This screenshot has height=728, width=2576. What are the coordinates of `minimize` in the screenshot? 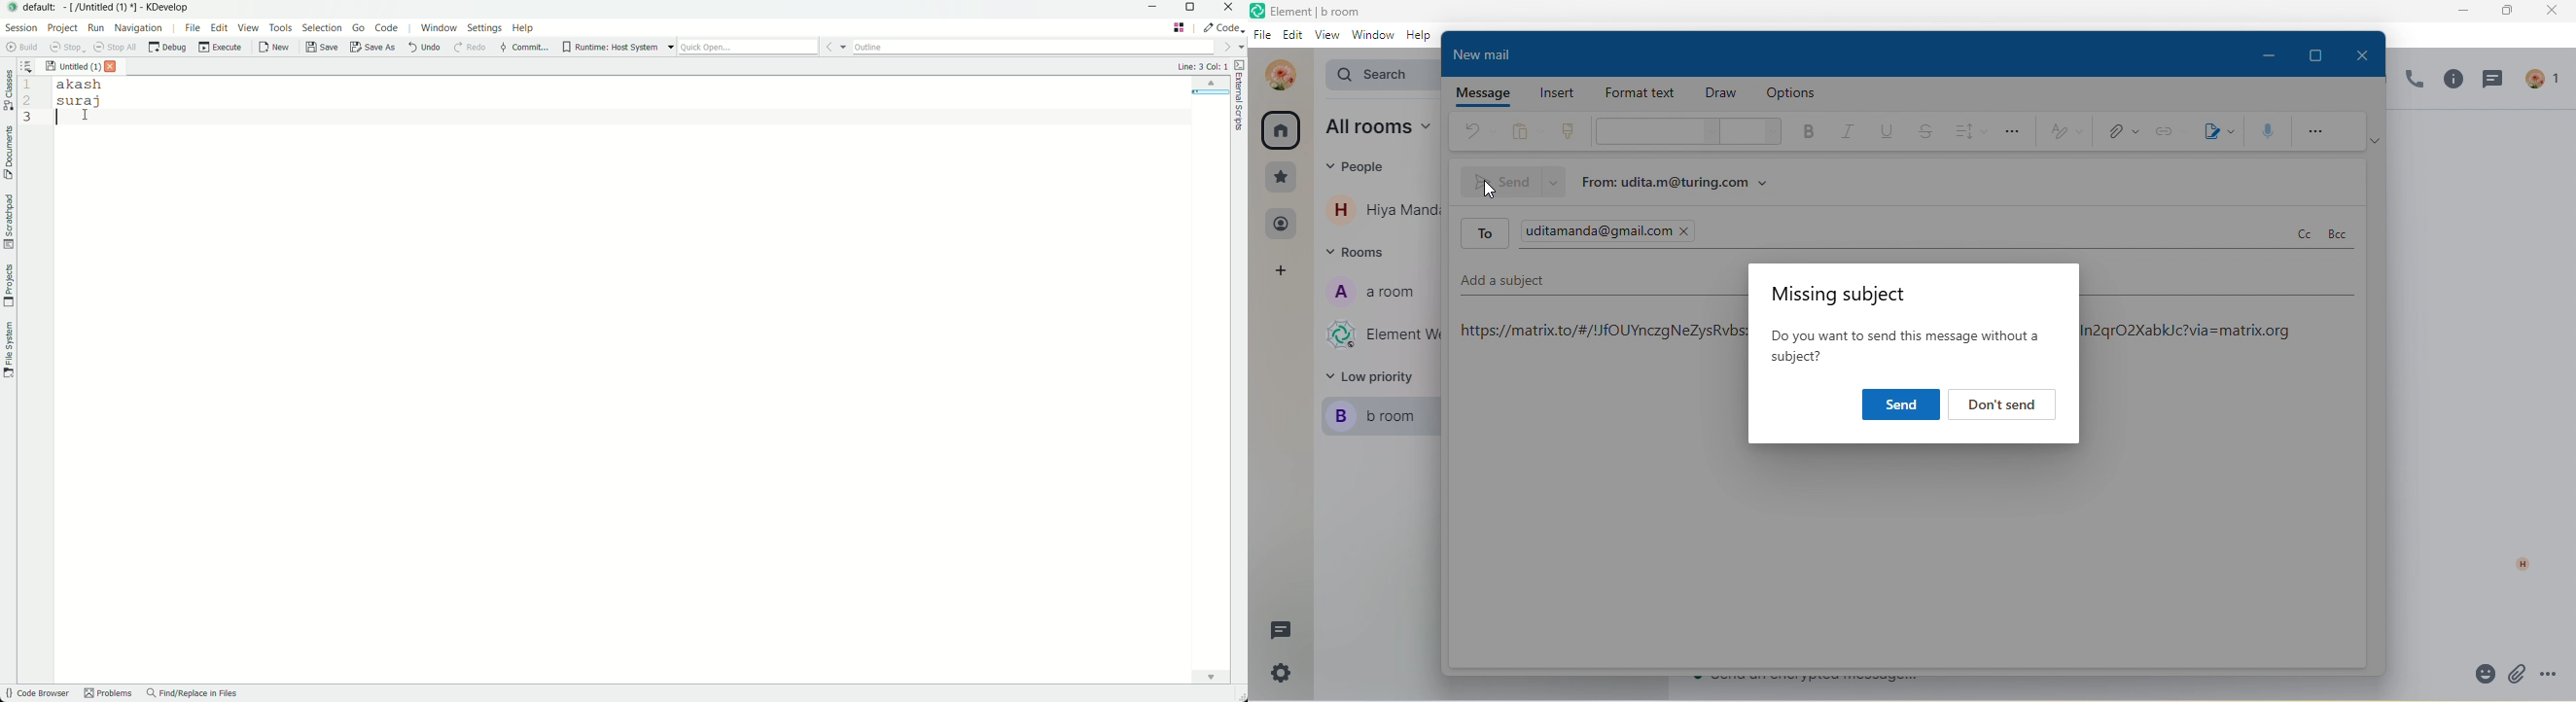 It's located at (2462, 12).